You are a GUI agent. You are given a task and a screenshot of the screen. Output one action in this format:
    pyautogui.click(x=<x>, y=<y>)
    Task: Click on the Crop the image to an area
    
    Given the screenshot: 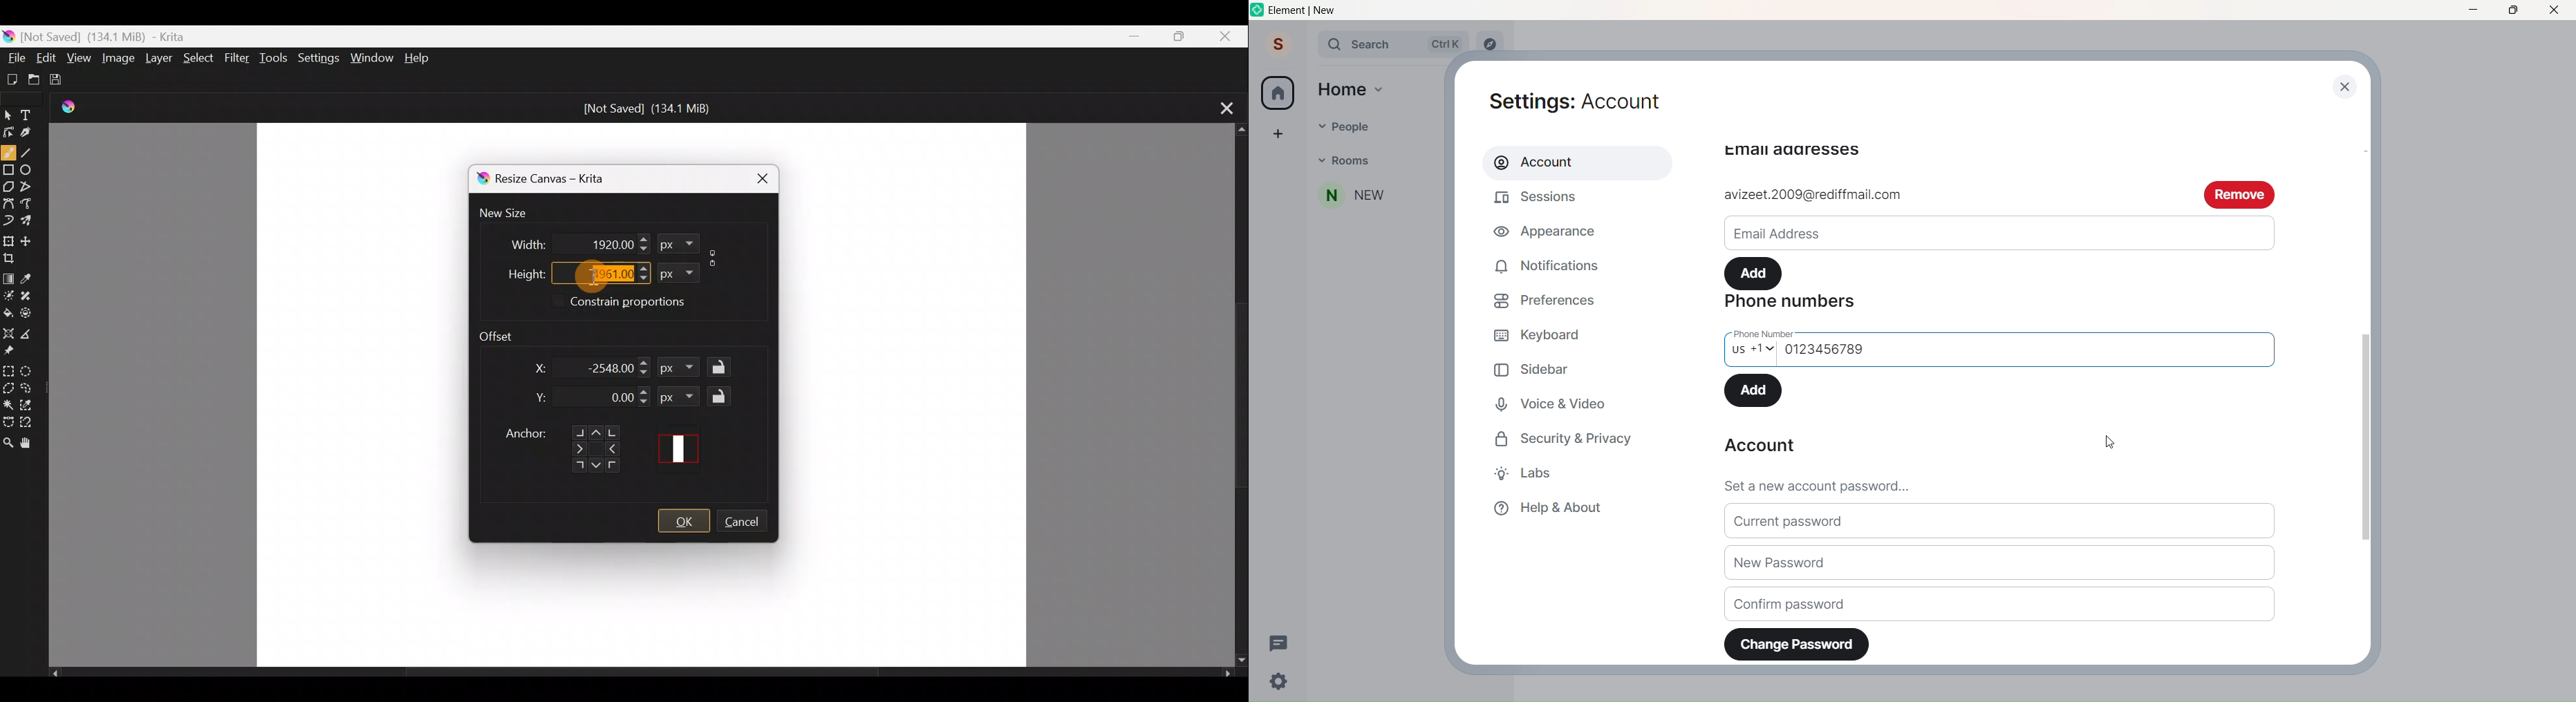 What is the action you would take?
    pyautogui.click(x=15, y=258)
    